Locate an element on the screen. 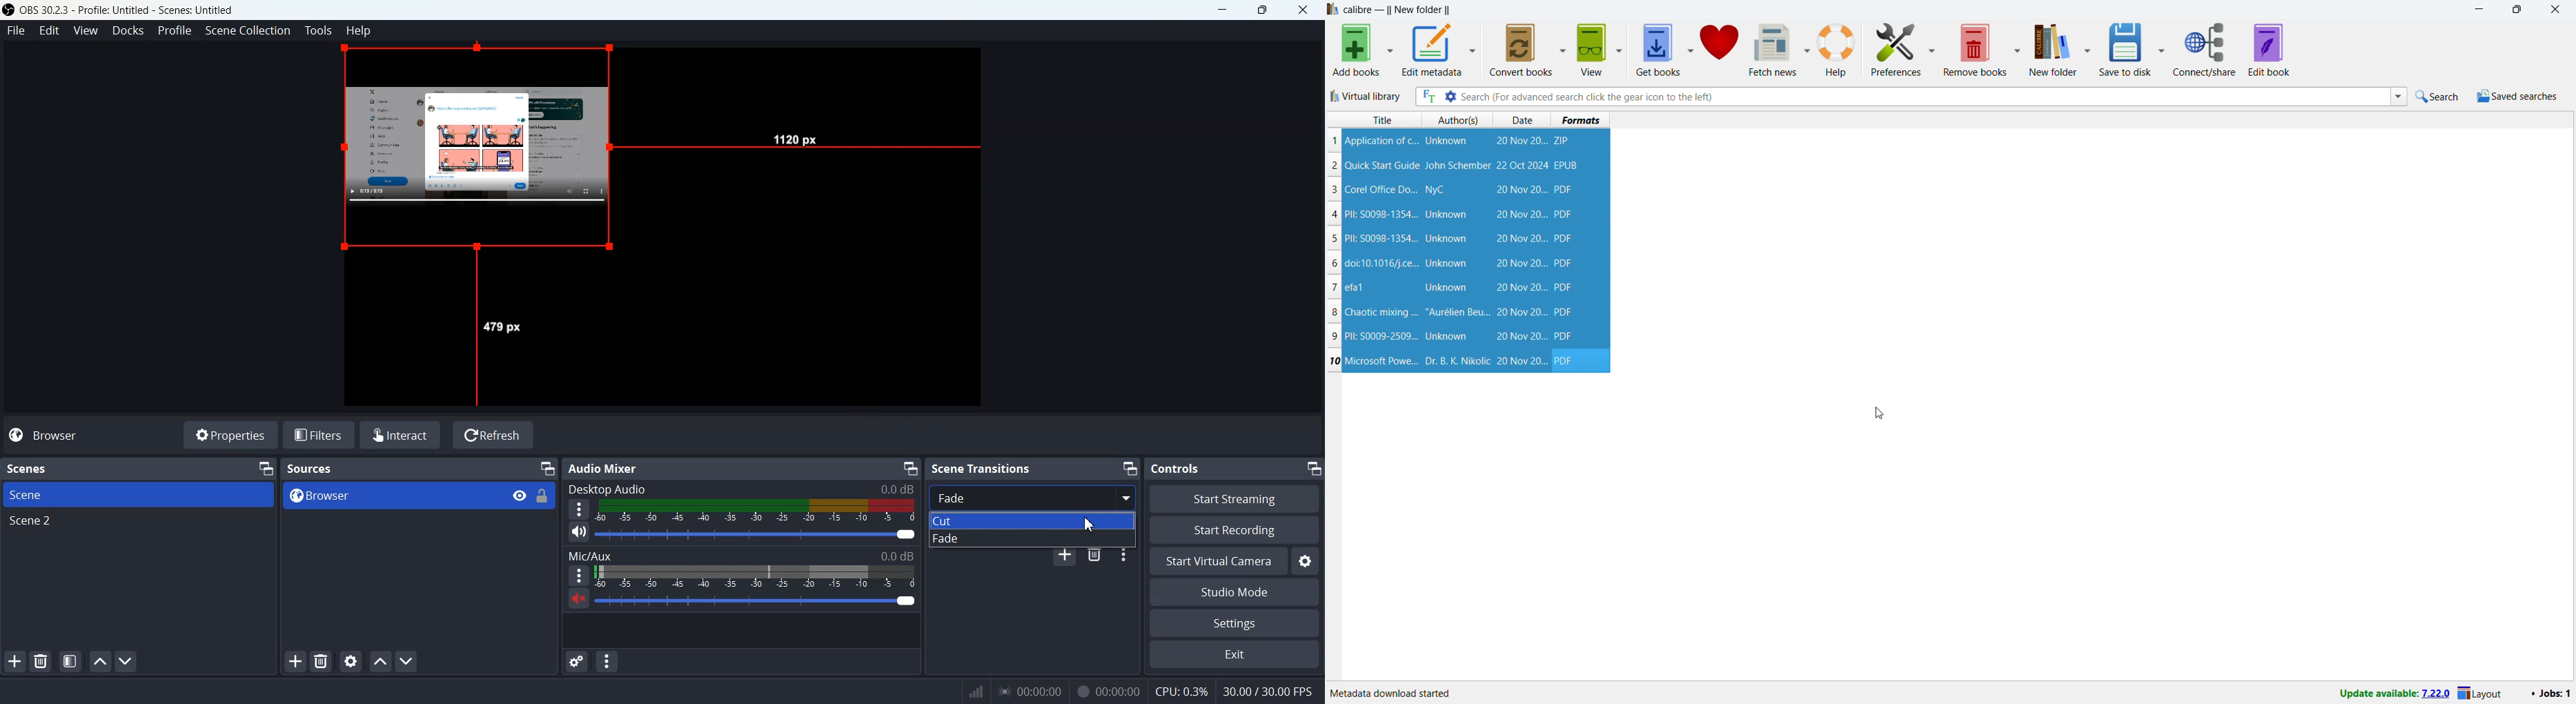  Text is located at coordinates (740, 489).